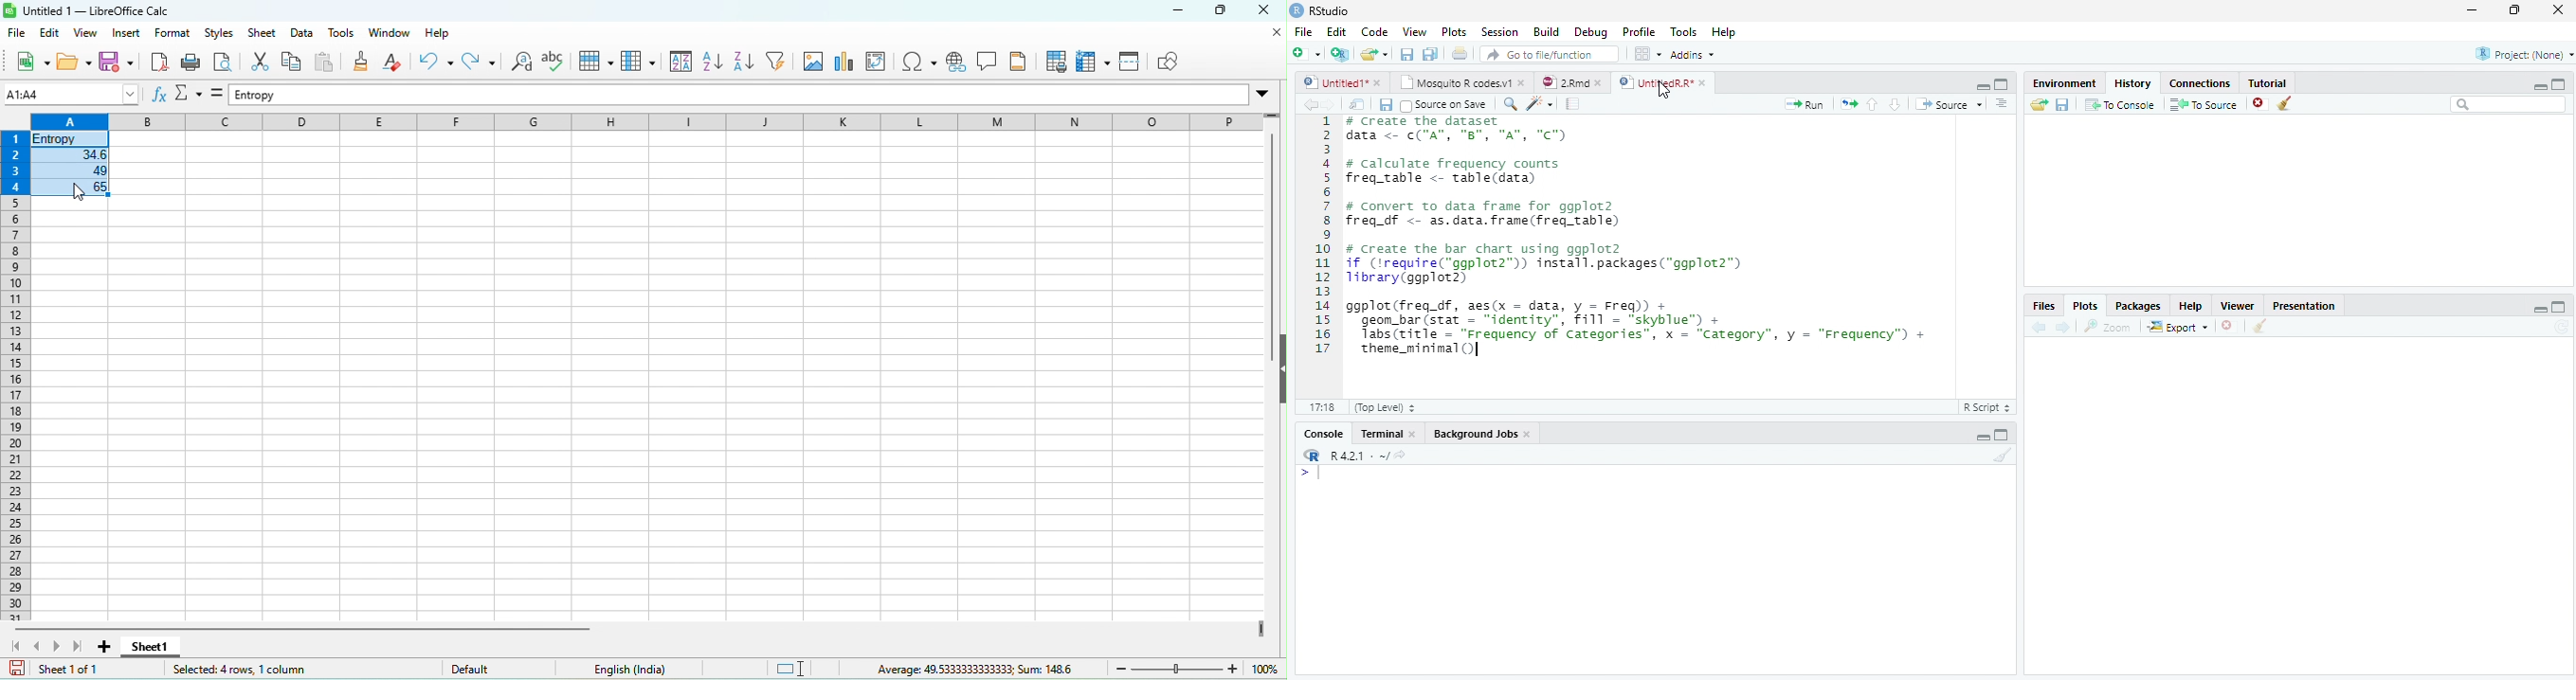 This screenshot has height=700, width=2576. Describe the element at coordinates (958, 64) in the screenshot. I see `hyperlink` at that location.